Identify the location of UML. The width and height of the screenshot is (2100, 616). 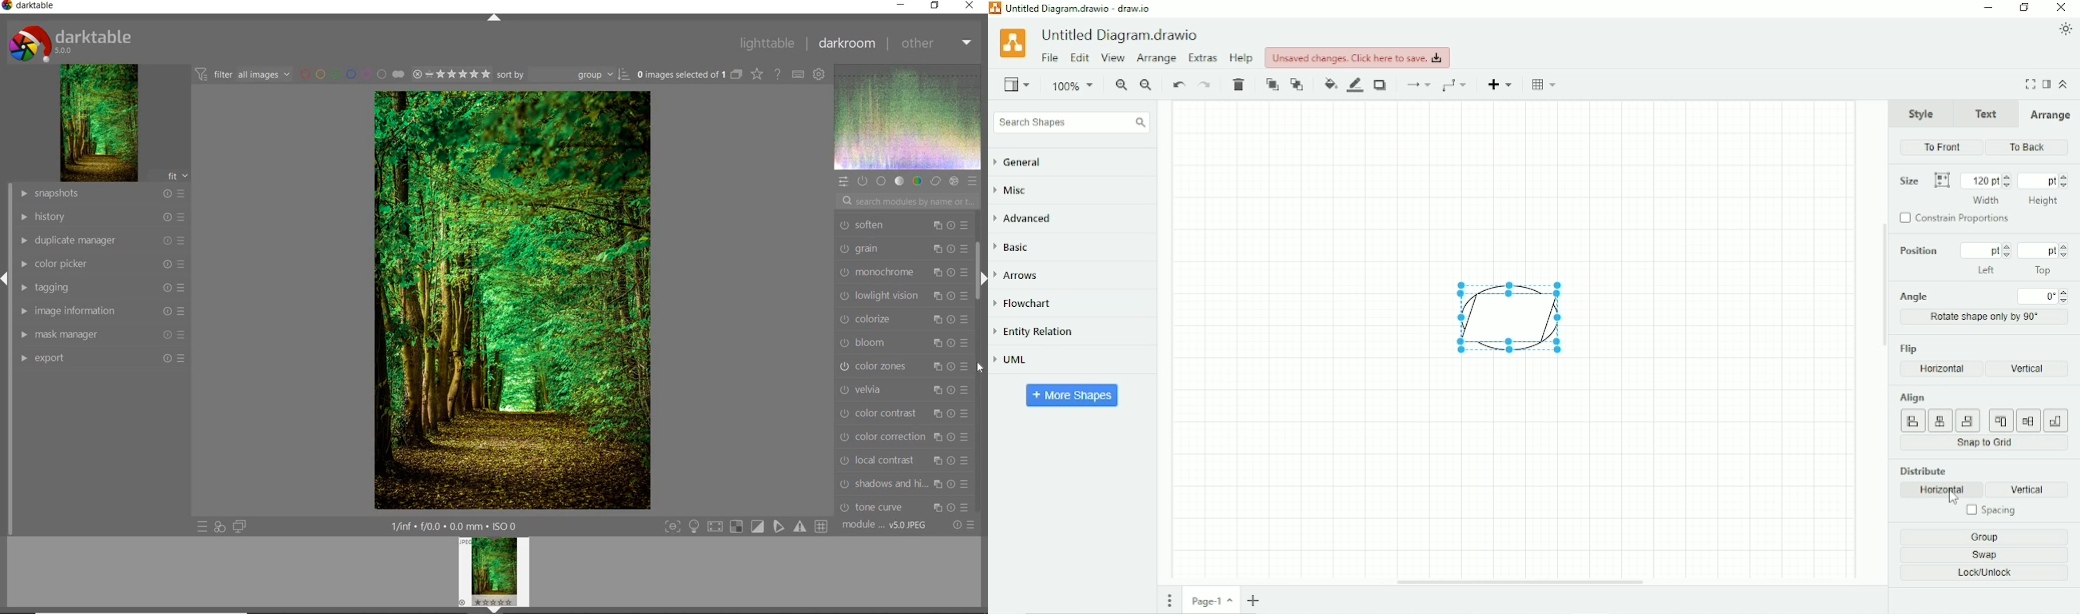
(1019, 361).